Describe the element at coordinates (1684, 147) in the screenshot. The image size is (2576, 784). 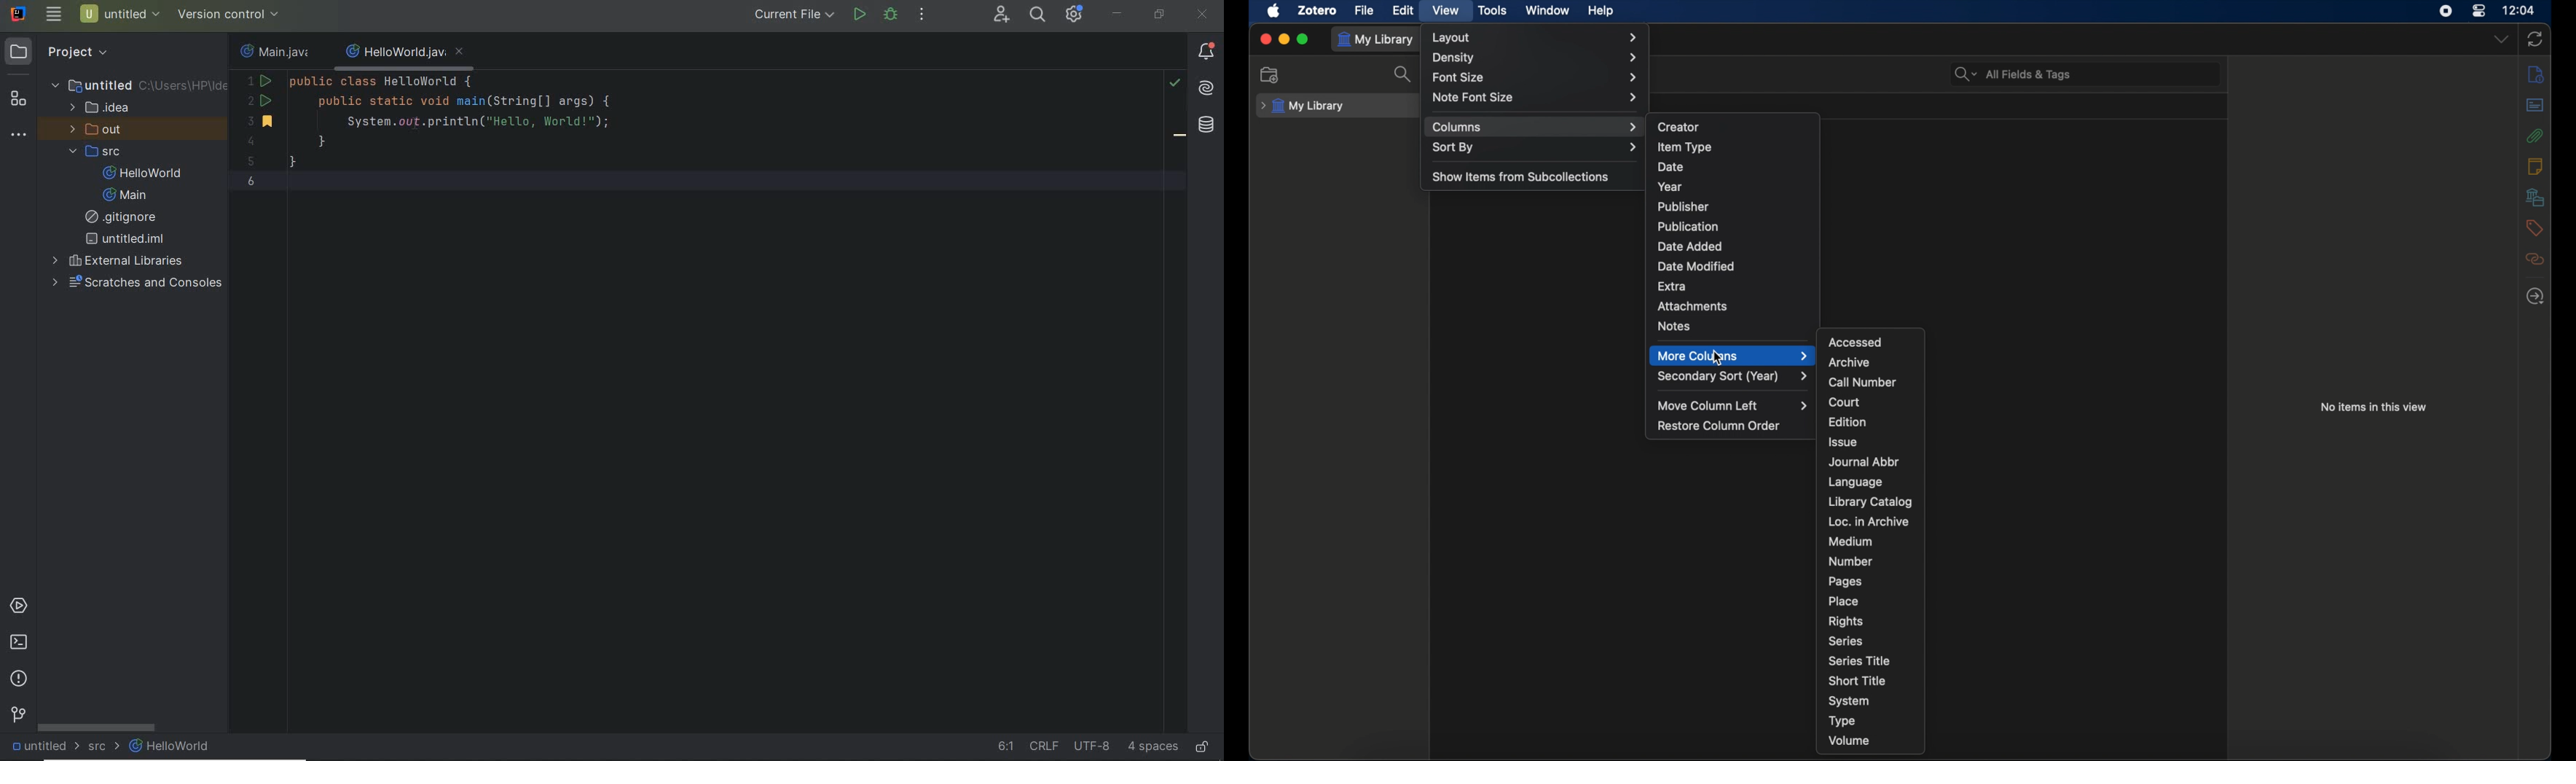
I see `item type` at that location.